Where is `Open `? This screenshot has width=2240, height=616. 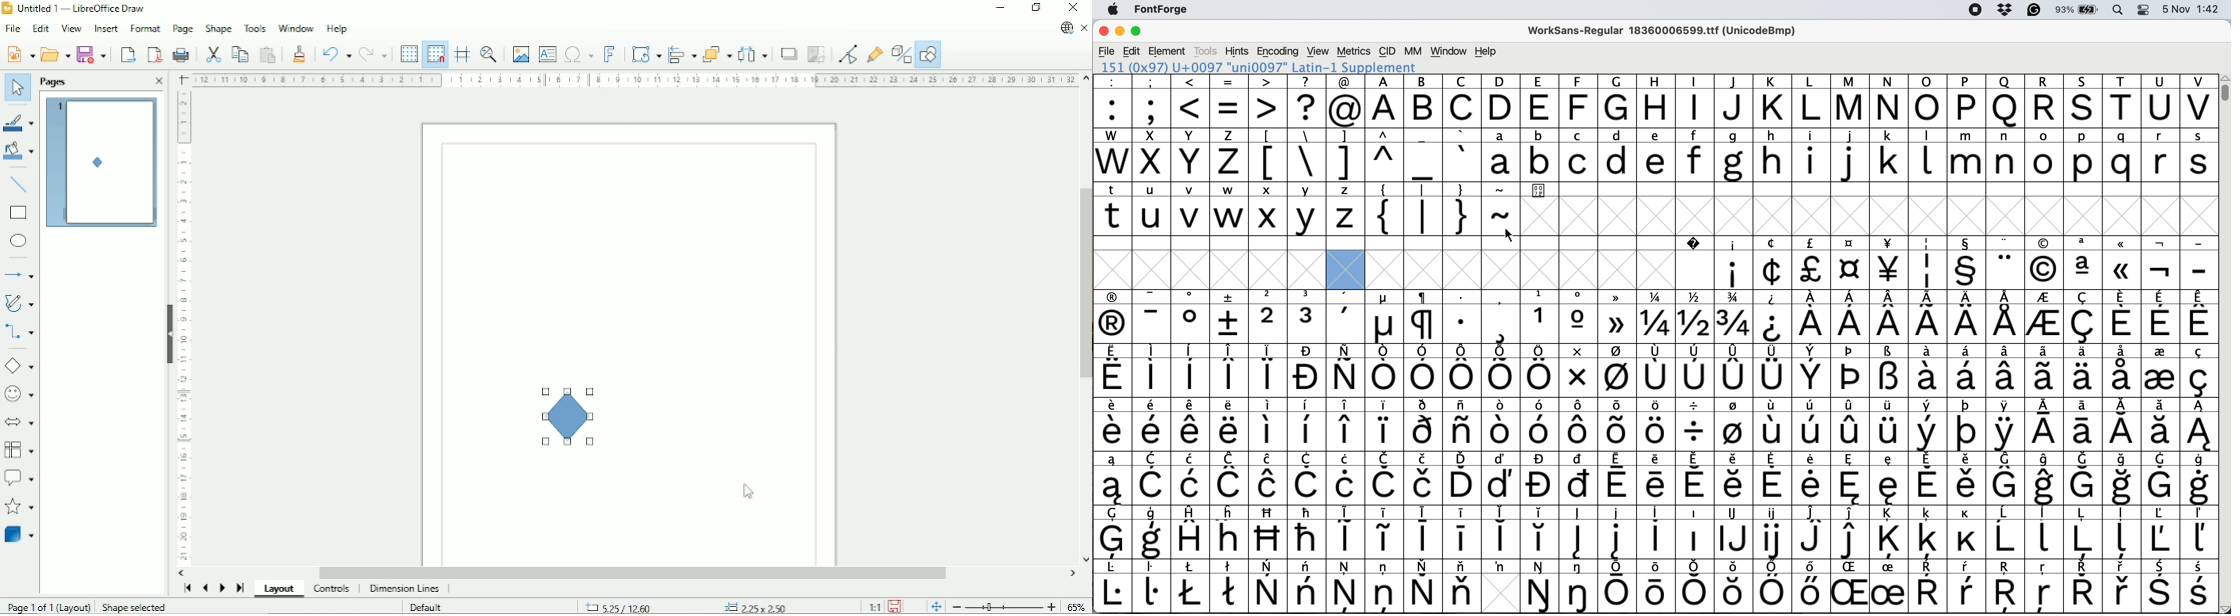
Open  is located at coordinates (55, 54).